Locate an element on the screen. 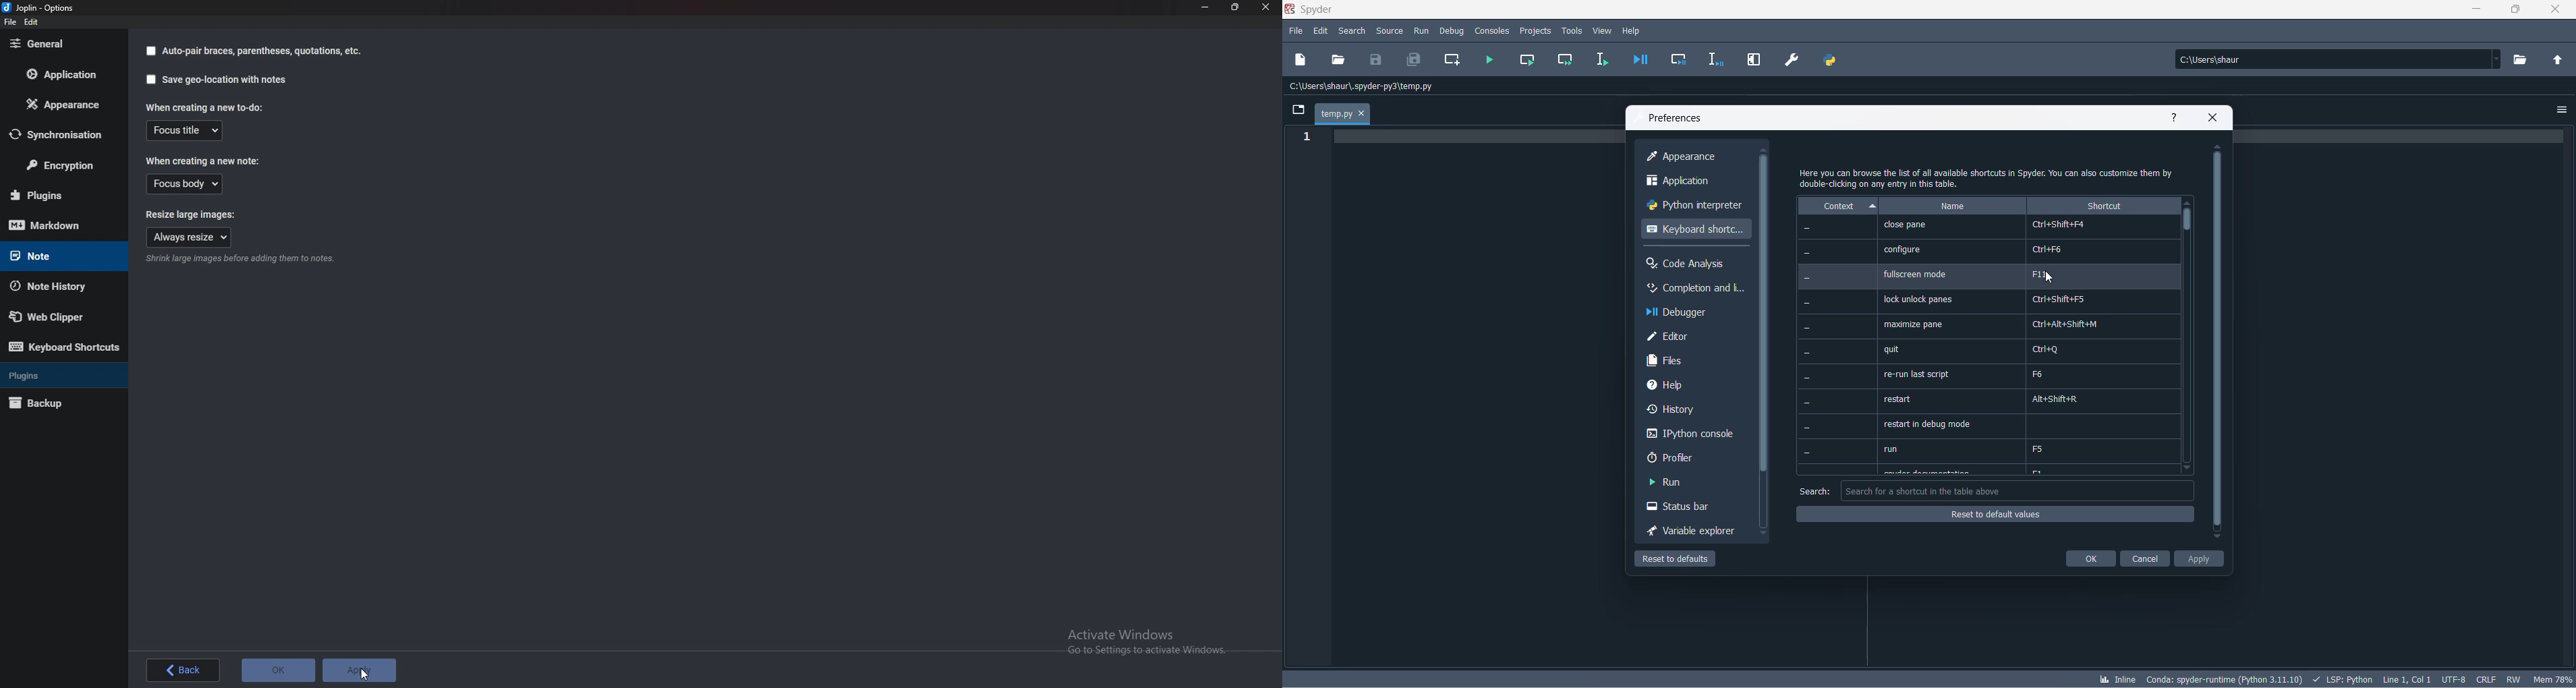  - is located at coordinates (1808, 453).